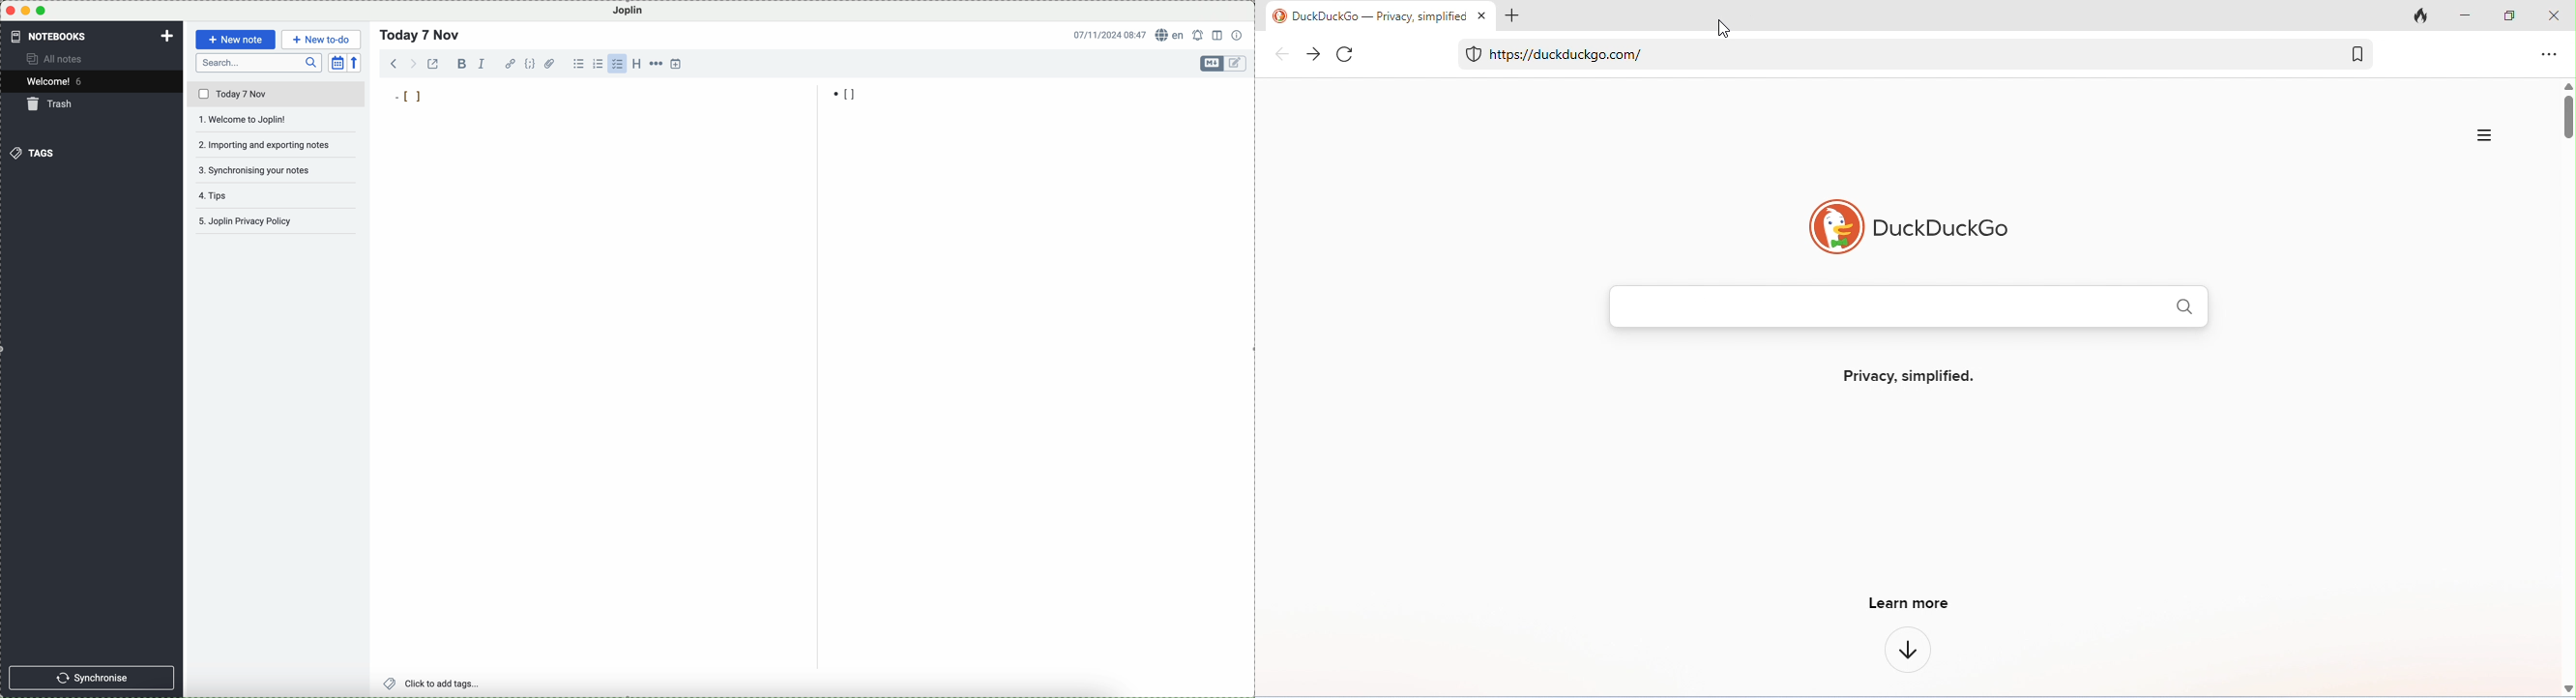 The width and height of the screenshot is (2576, 700). What do you see at coordinates (1568, 54) in the screenshot?
I see `web address of duckduckgo homepage` at bounding box center [1568, 54].